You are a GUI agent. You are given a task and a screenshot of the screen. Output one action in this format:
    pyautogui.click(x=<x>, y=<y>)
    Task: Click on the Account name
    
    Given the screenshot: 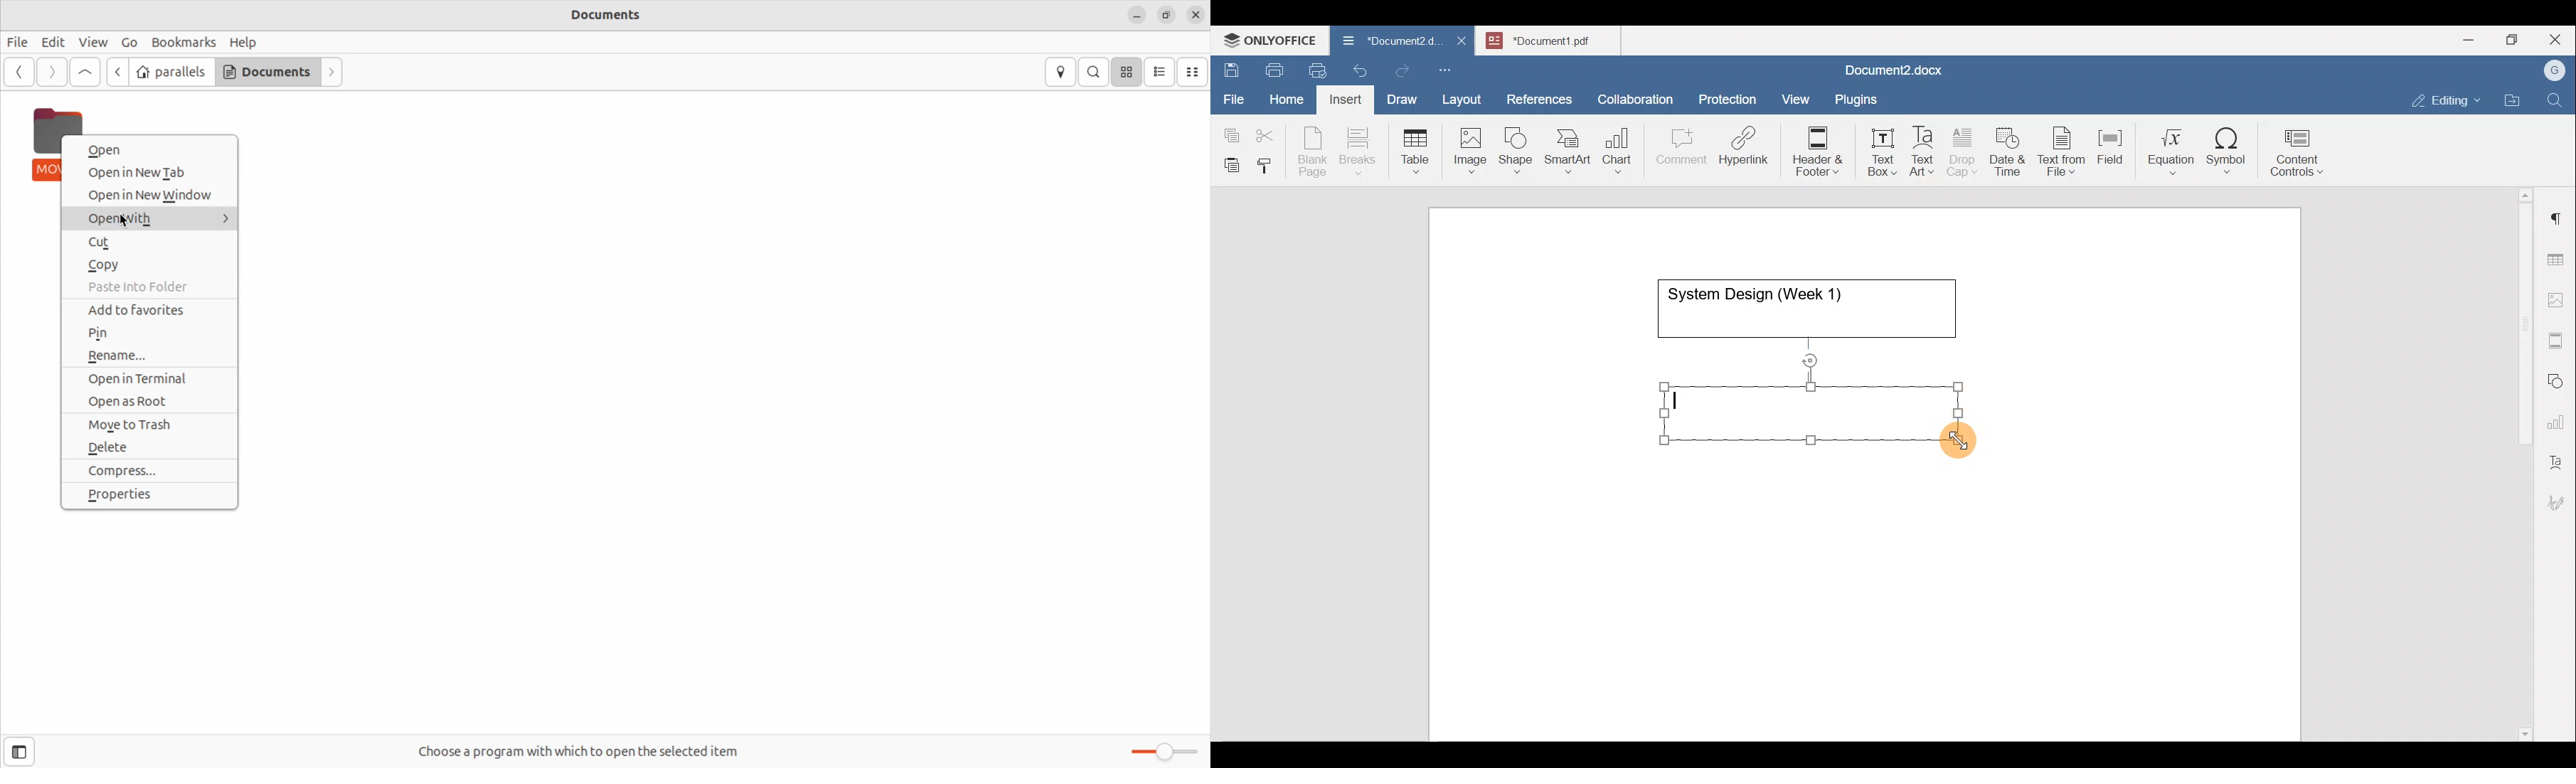 What is the action you would take?
    pyautogui.click(x=2551, y=71)
    